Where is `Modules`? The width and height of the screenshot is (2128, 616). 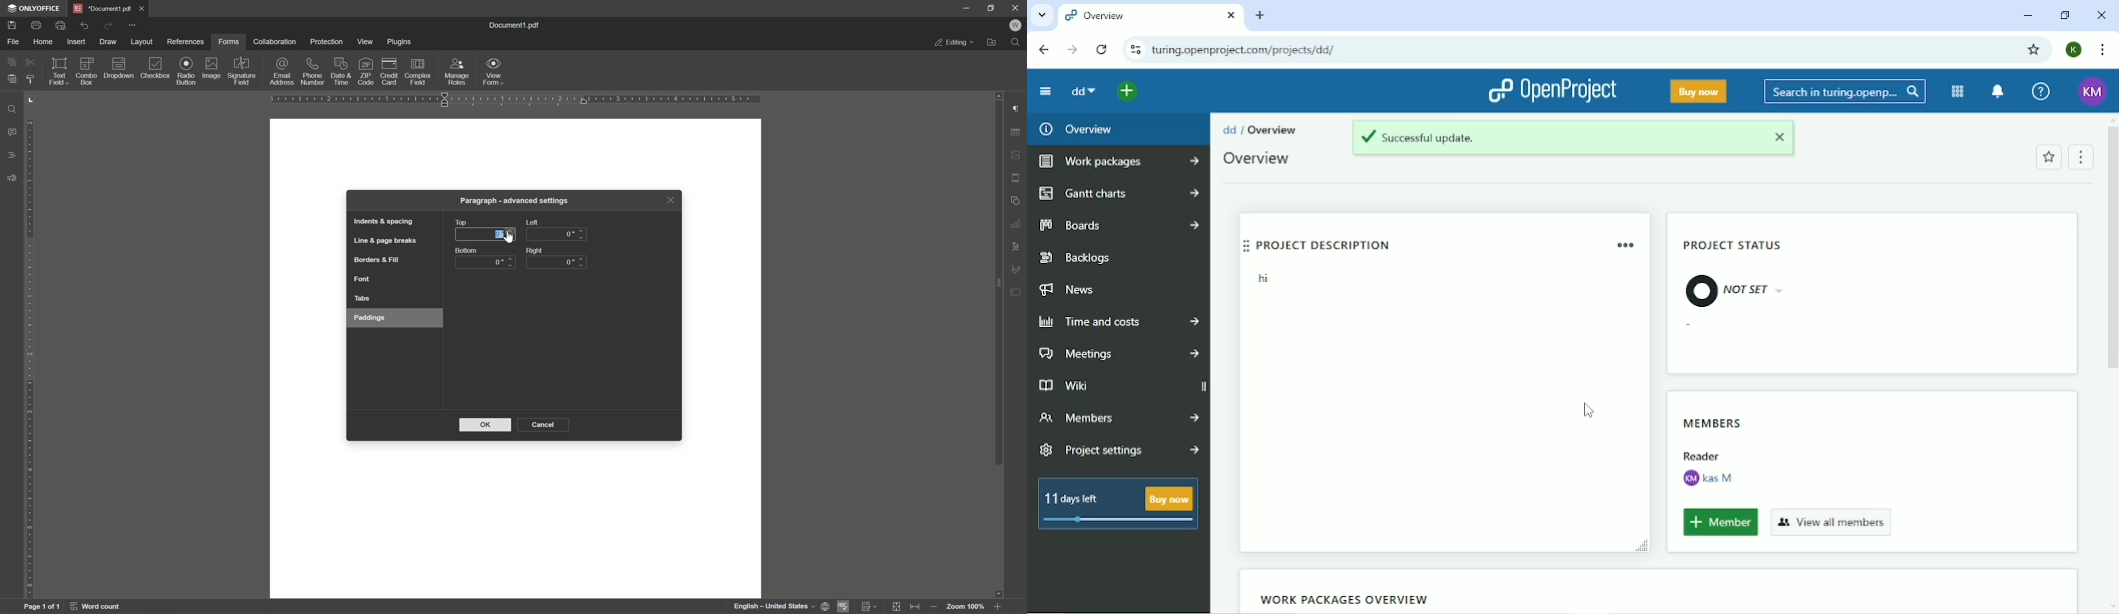
Modules is located at coordinates (1957, 91).